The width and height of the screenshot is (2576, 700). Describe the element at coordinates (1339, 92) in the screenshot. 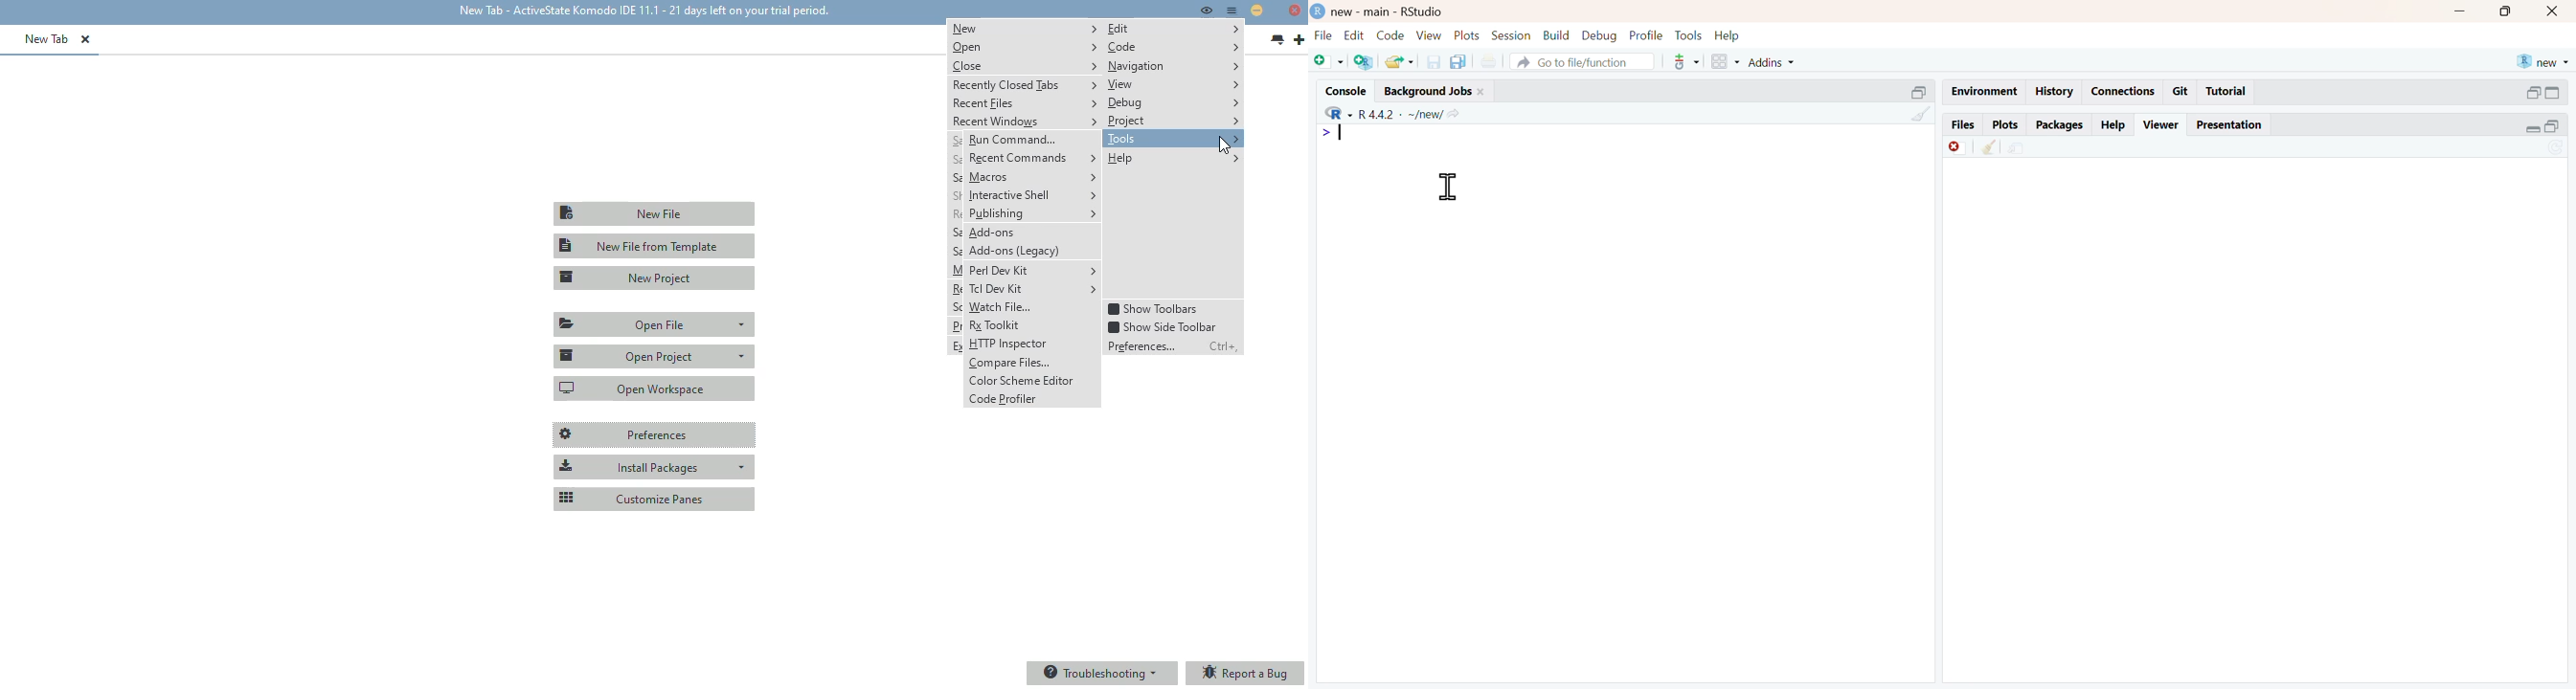

I see `Console` at that location.